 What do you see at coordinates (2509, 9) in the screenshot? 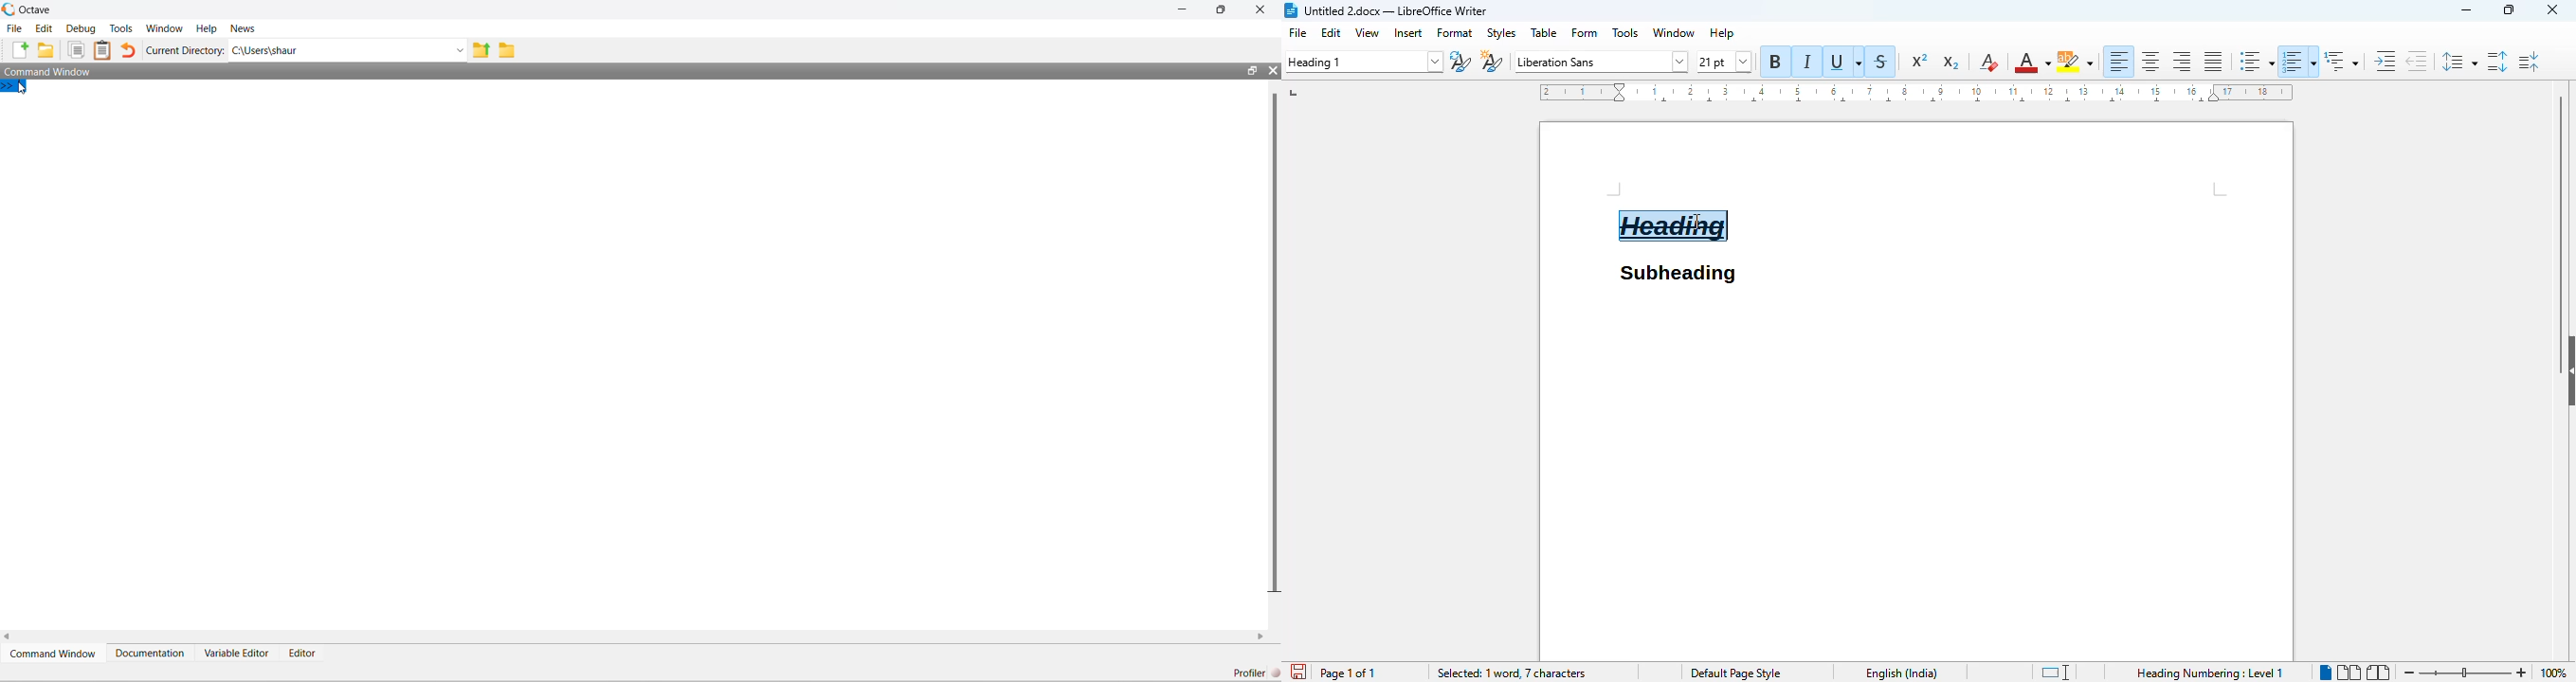
I see `maximize` at bounding box center [2509, 9].